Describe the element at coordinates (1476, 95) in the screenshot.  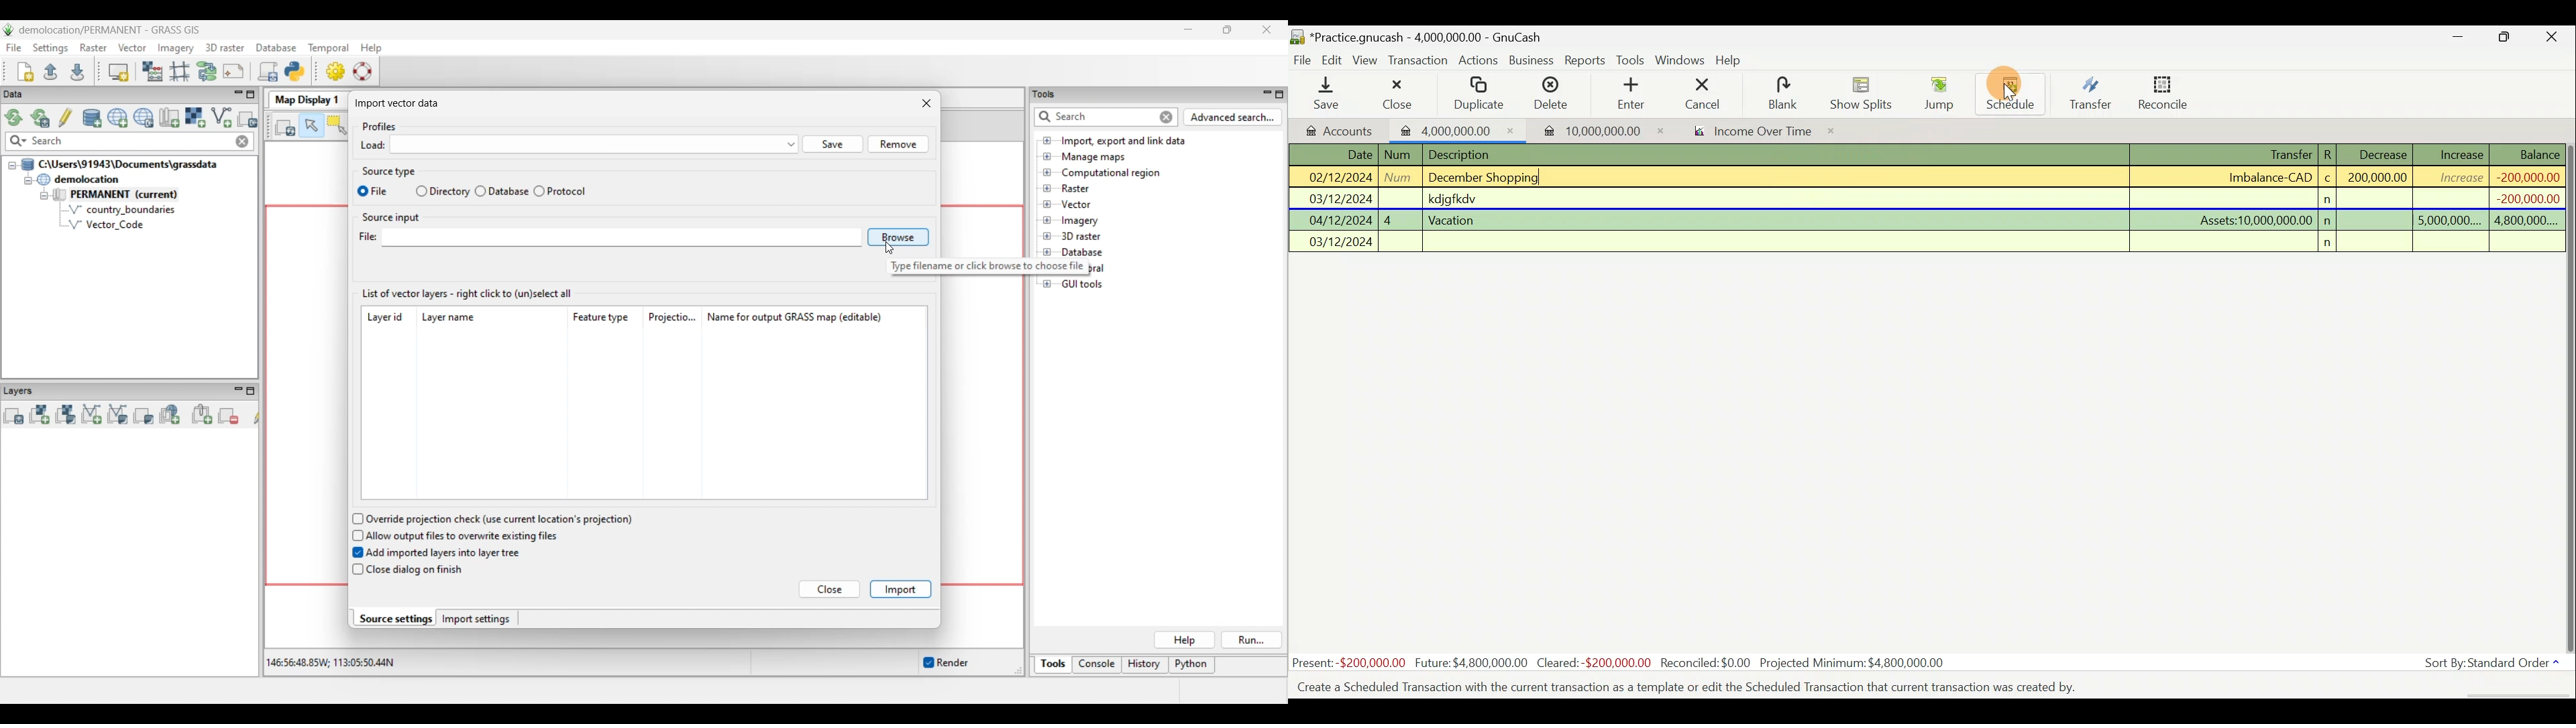
I see `Duplicate` at that location.